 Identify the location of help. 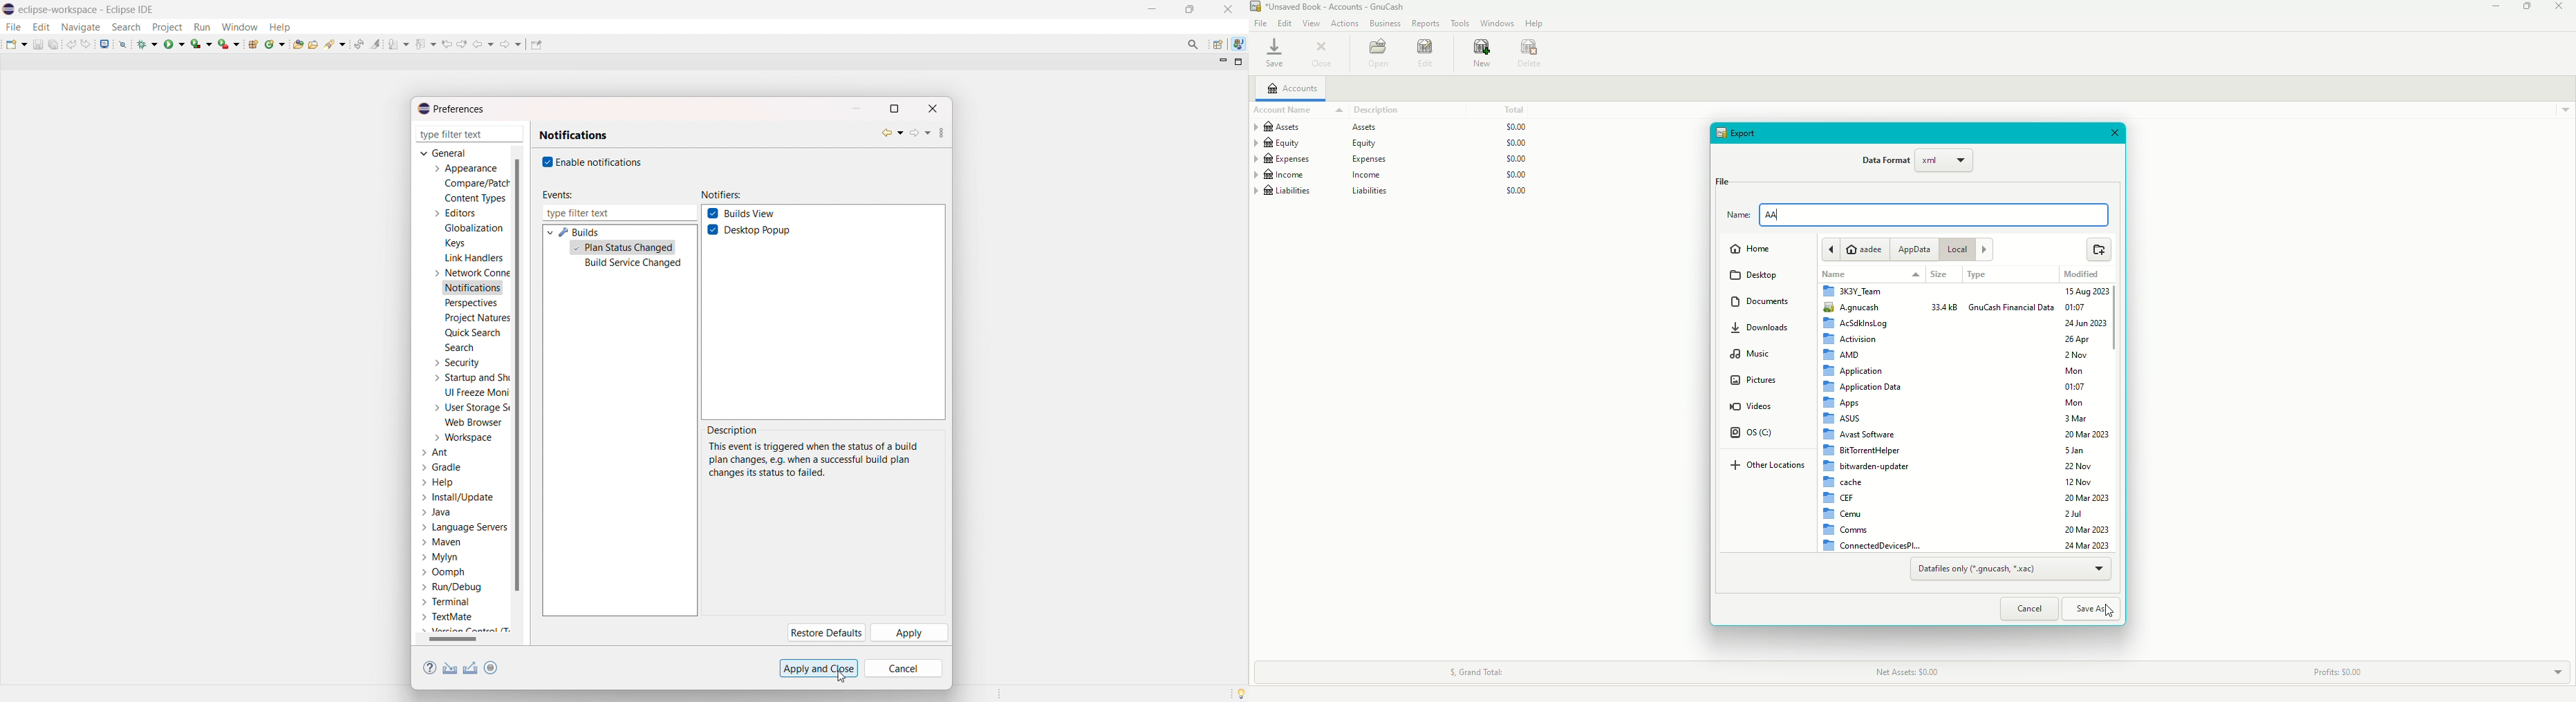
(280, 26).